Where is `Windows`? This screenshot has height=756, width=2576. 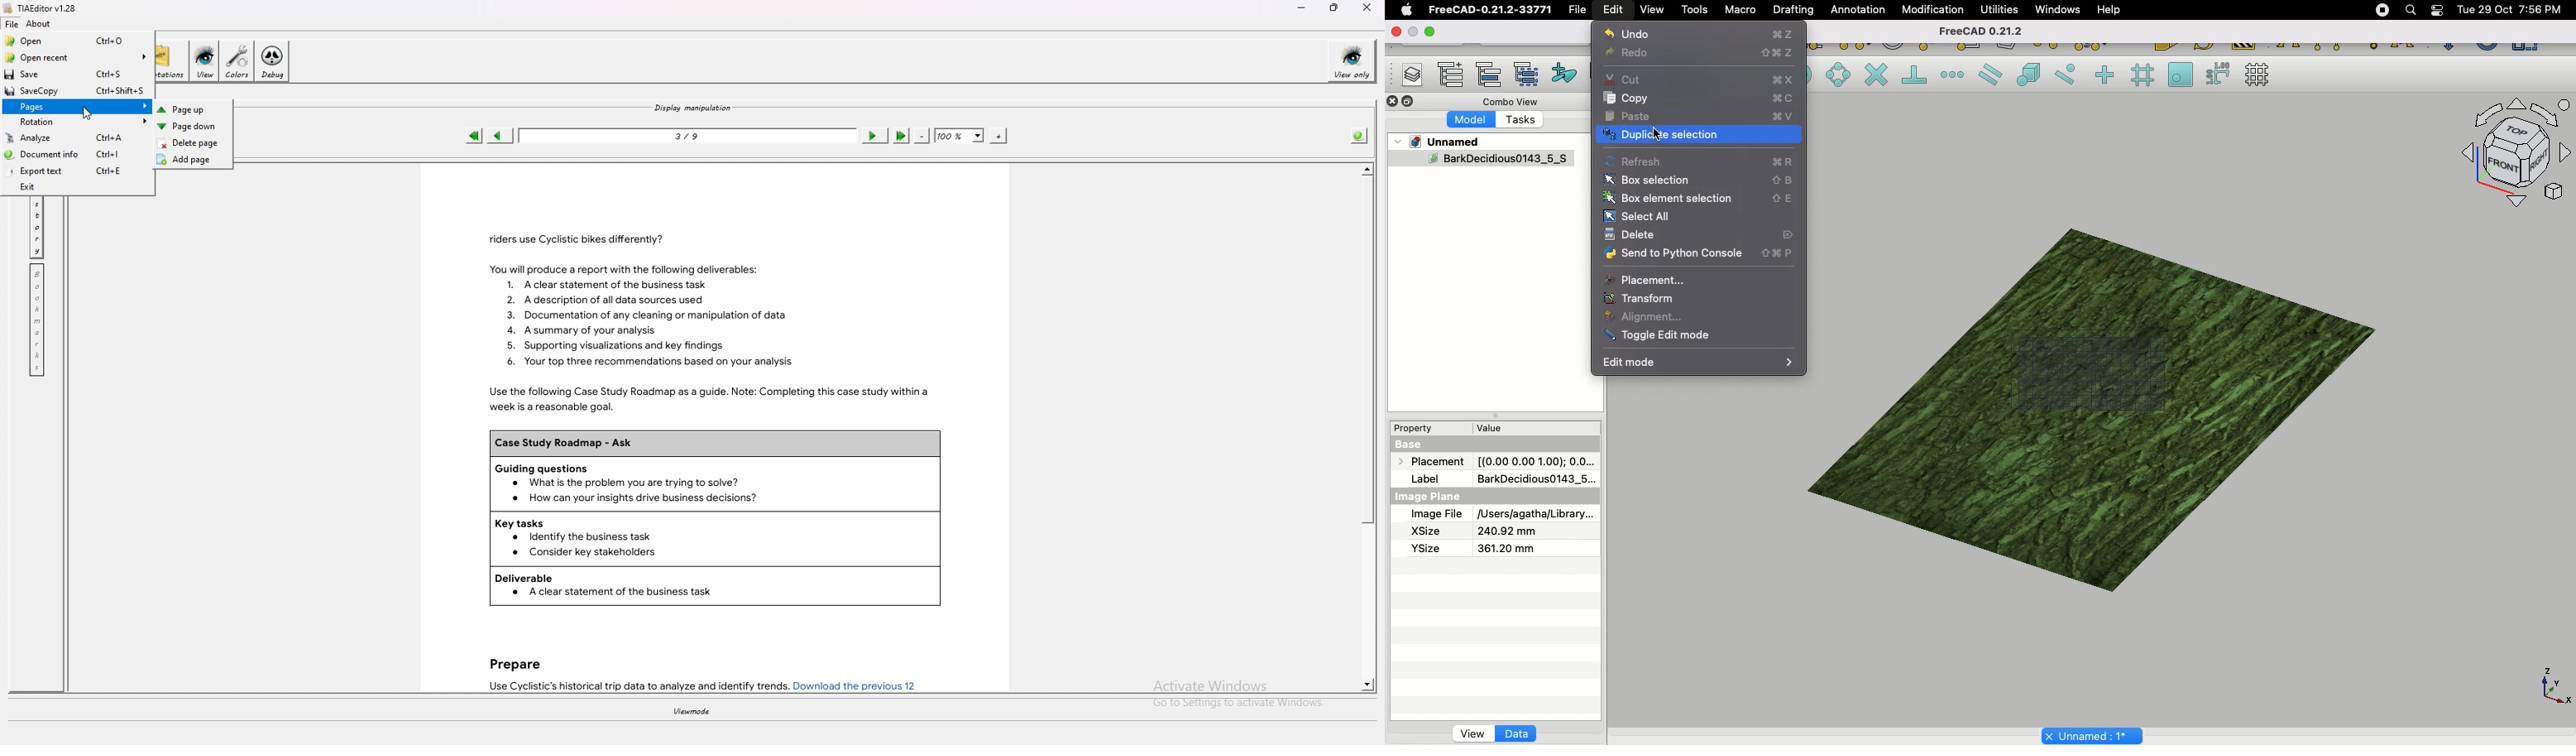
Windows is located at coordinates (2061, 12).